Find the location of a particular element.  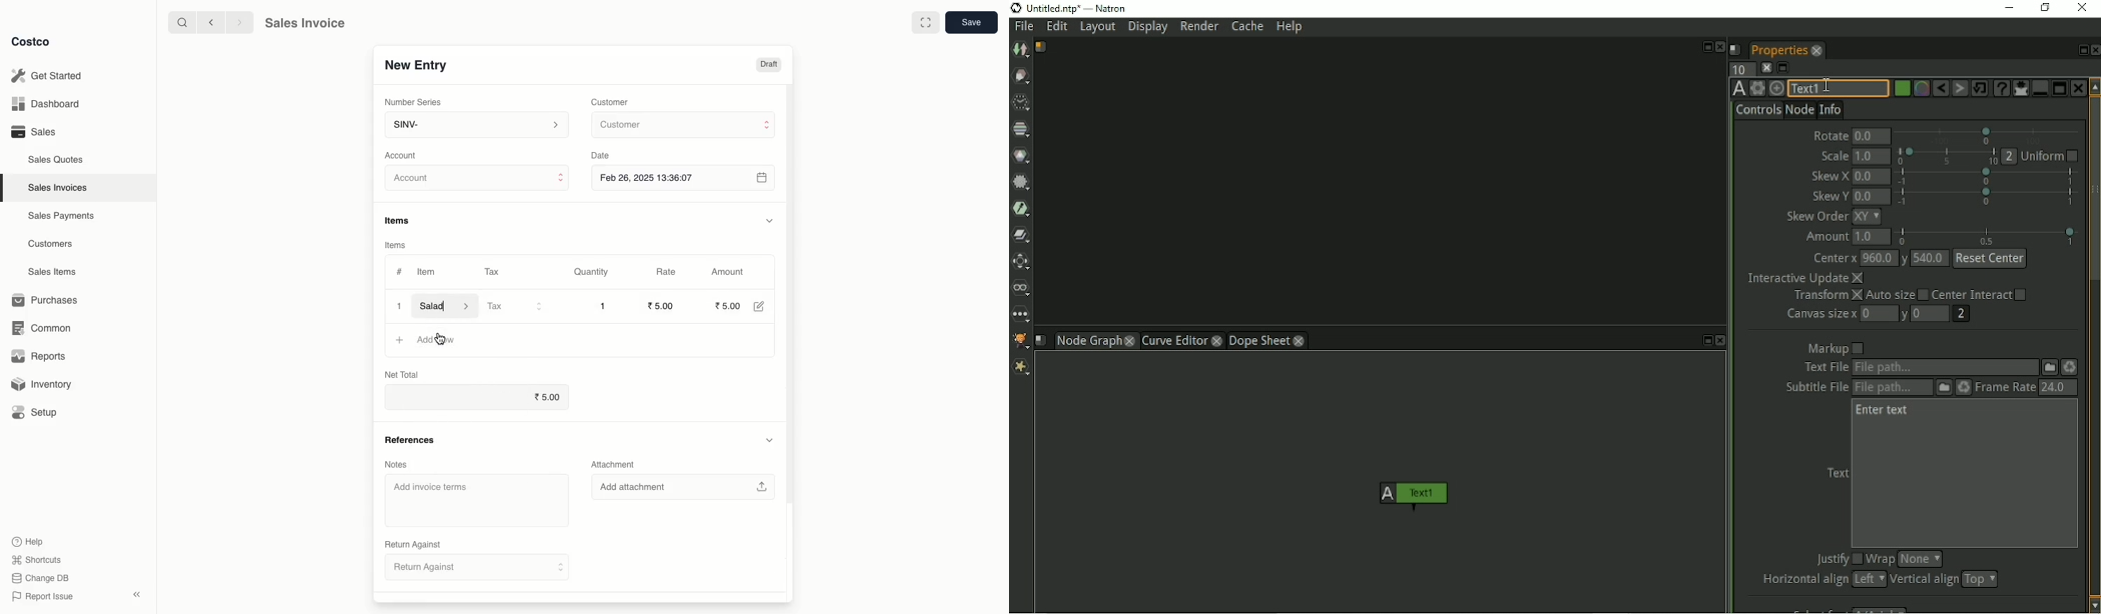

Sales is located at coordinates (33, 132).